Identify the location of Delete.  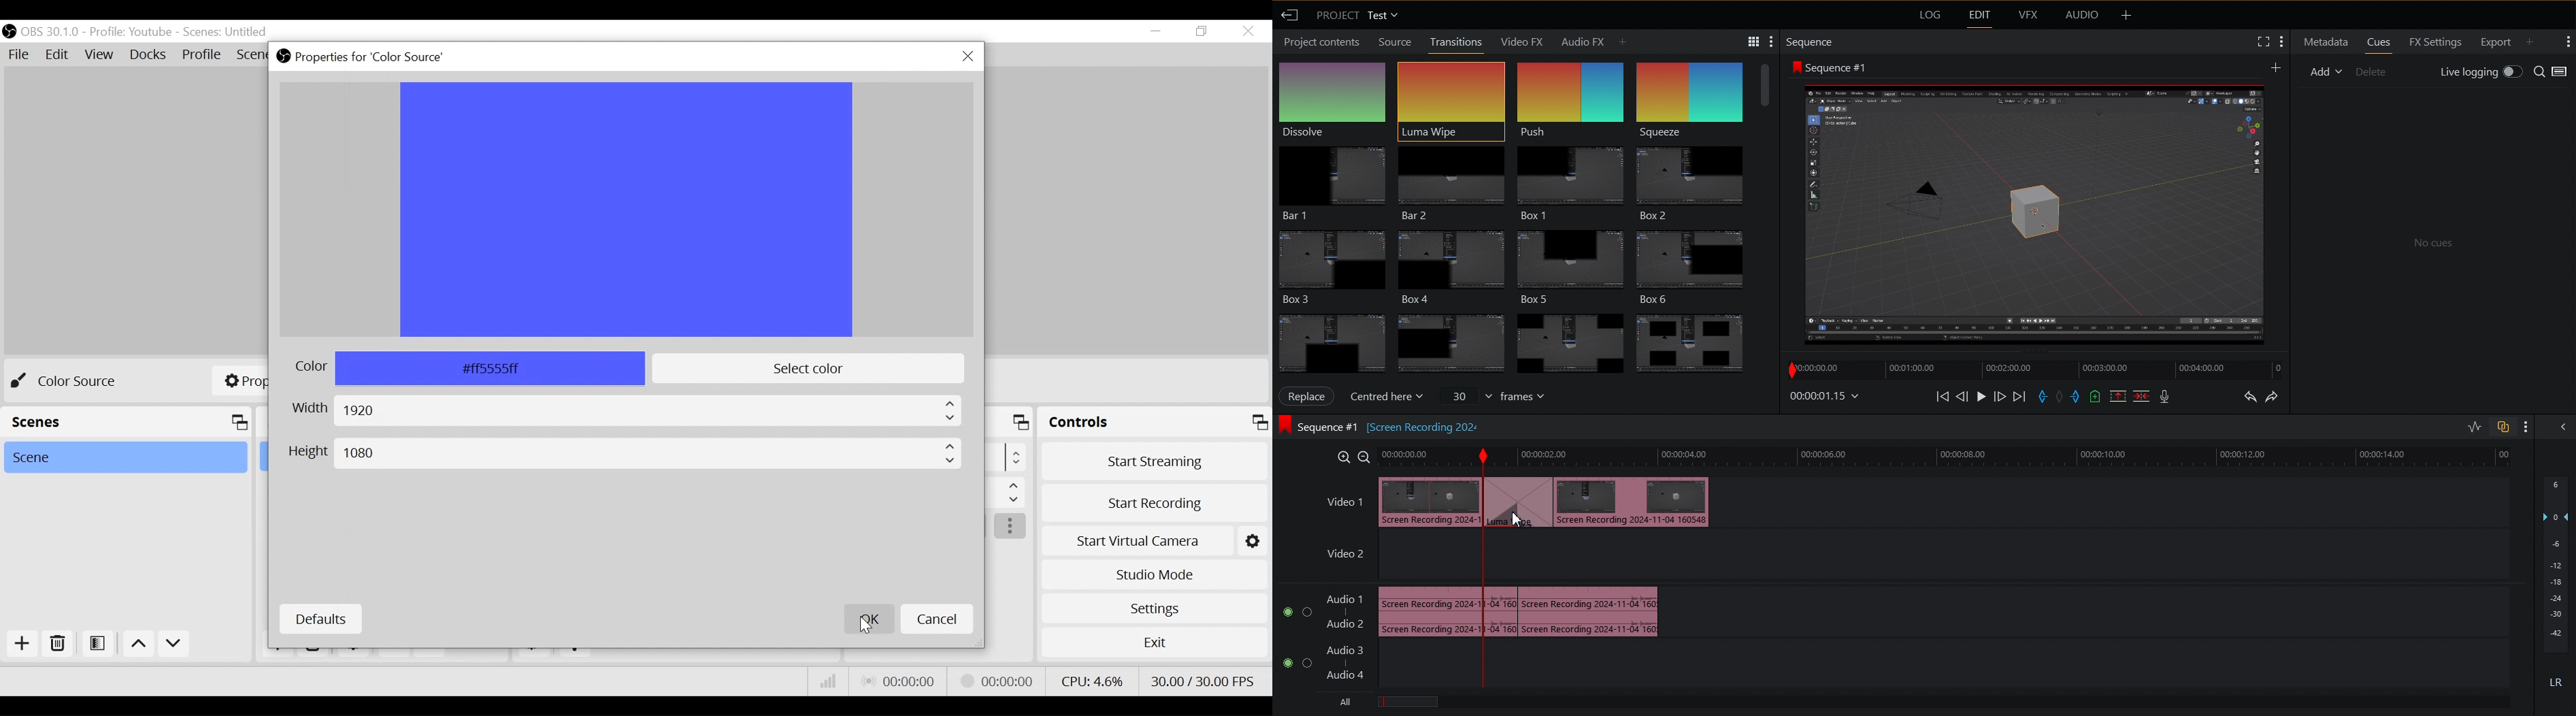
(2372, 71).